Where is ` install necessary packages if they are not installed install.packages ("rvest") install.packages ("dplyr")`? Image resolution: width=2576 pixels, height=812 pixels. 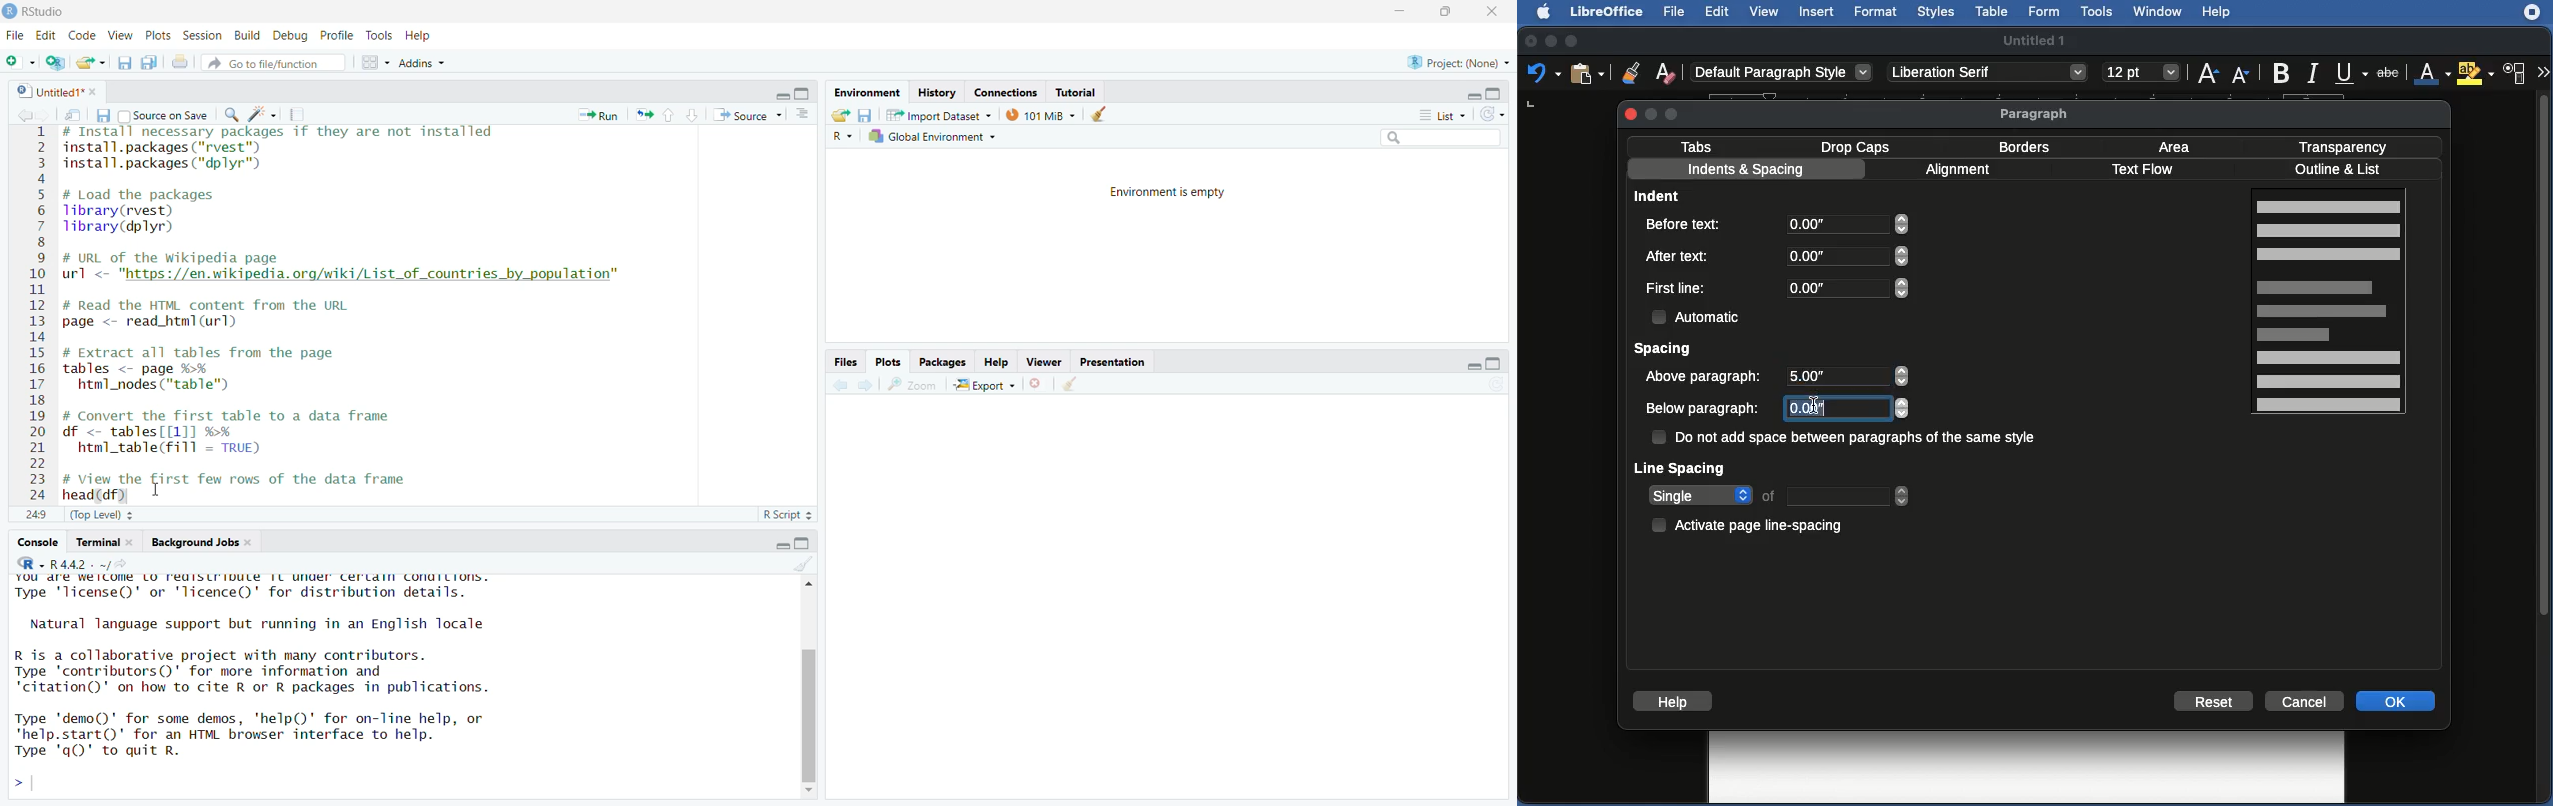
 install necessary packages if they are not installed install.packages ("rvest") install.packages ("dplyr") is located at coordinates (279, 153).